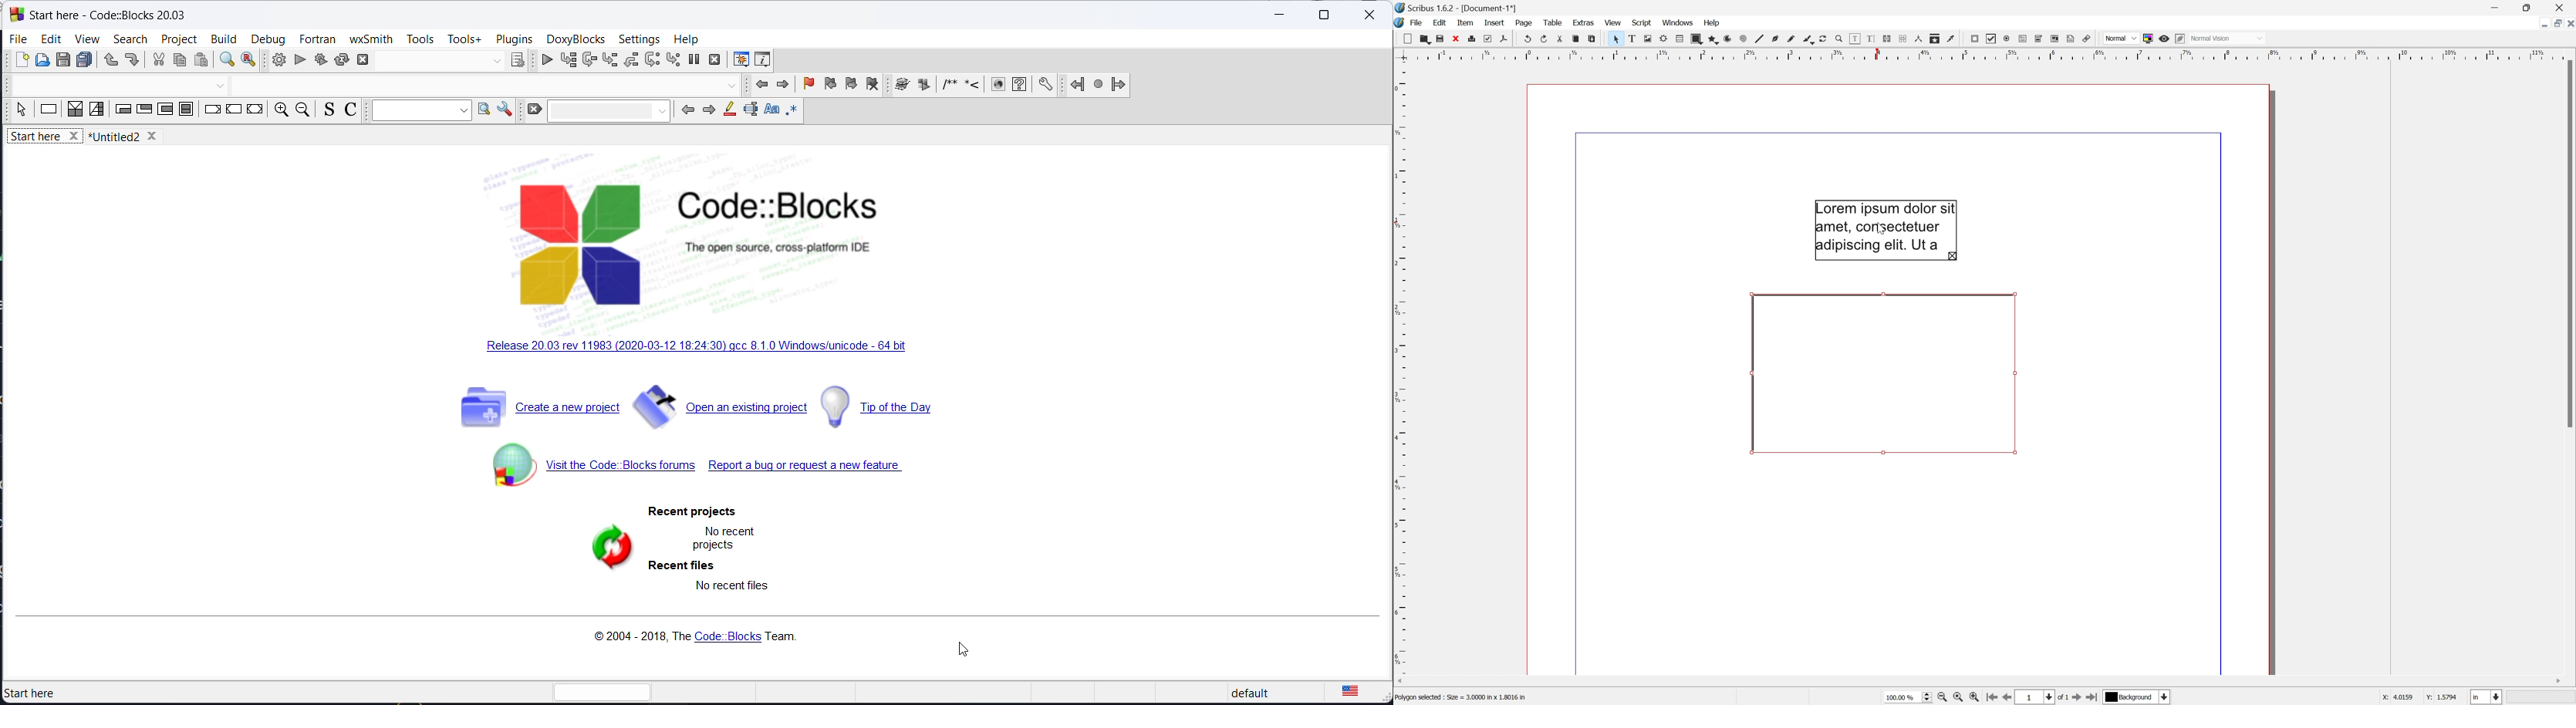 This screenshot has width=2576, height=728. I want to click on Link text frames, so click(1886, 37).